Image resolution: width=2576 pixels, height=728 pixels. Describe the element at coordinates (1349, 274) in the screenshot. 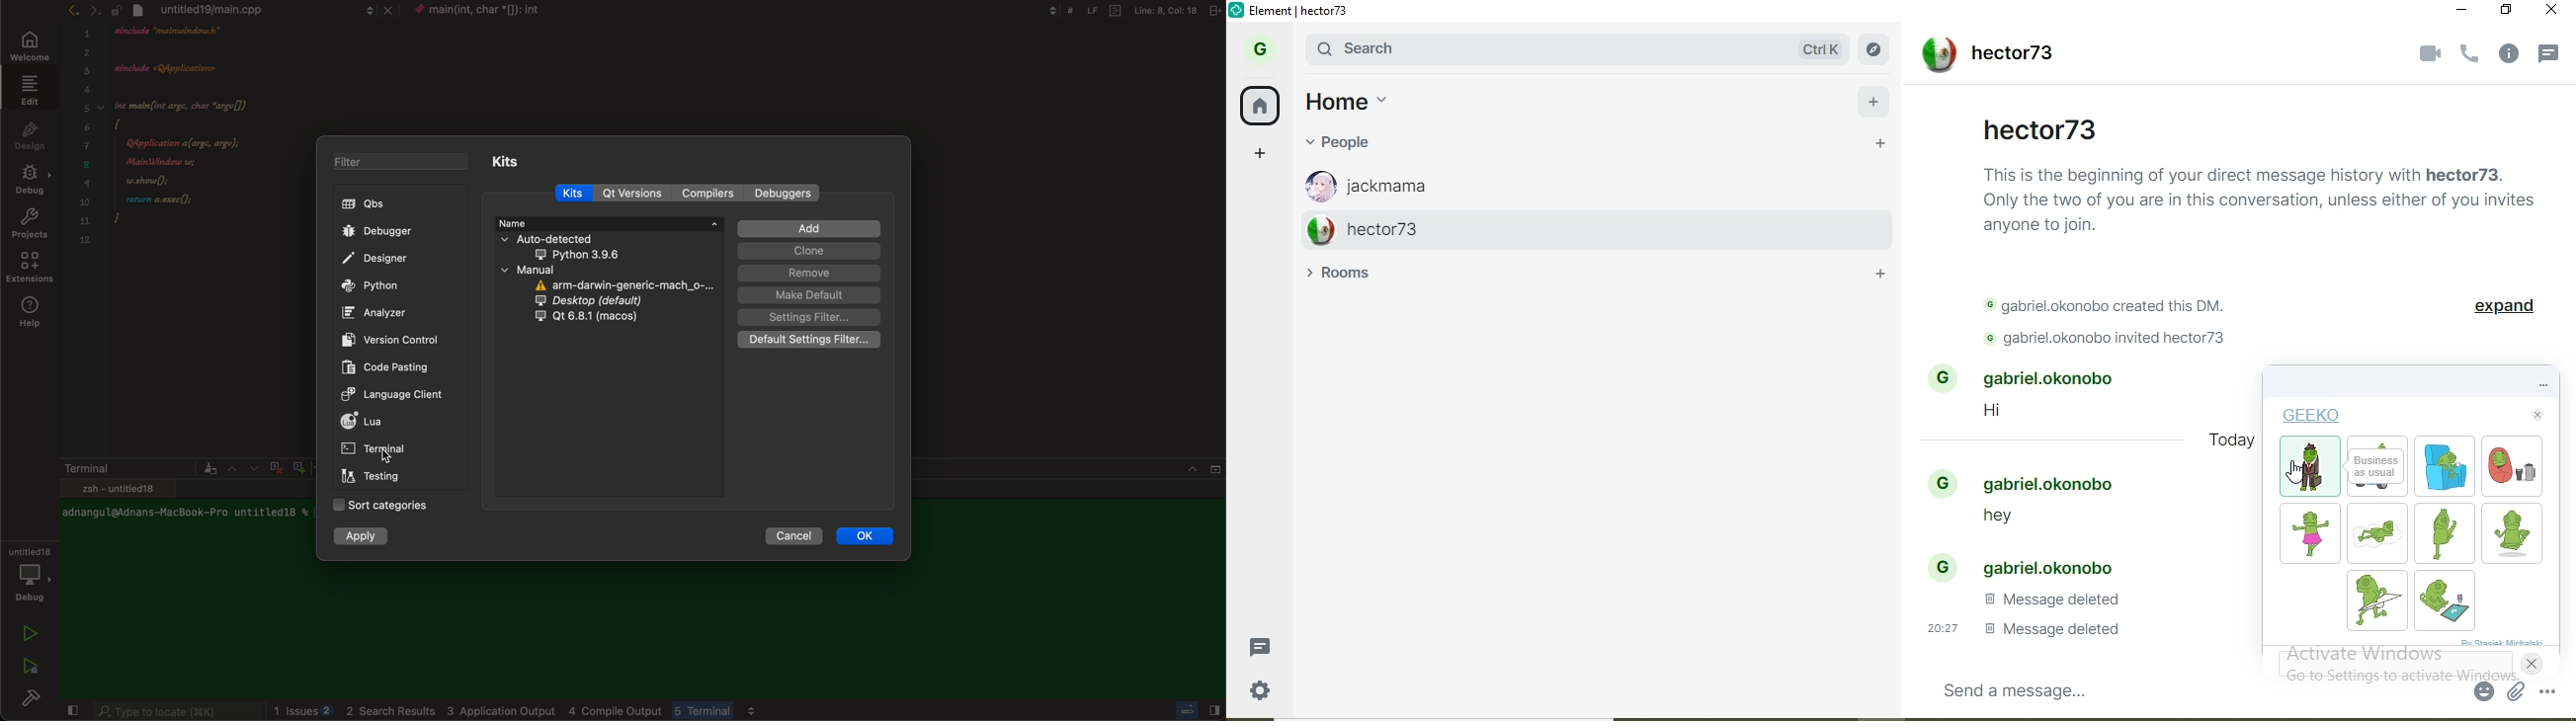

I see `rooms` at that location.